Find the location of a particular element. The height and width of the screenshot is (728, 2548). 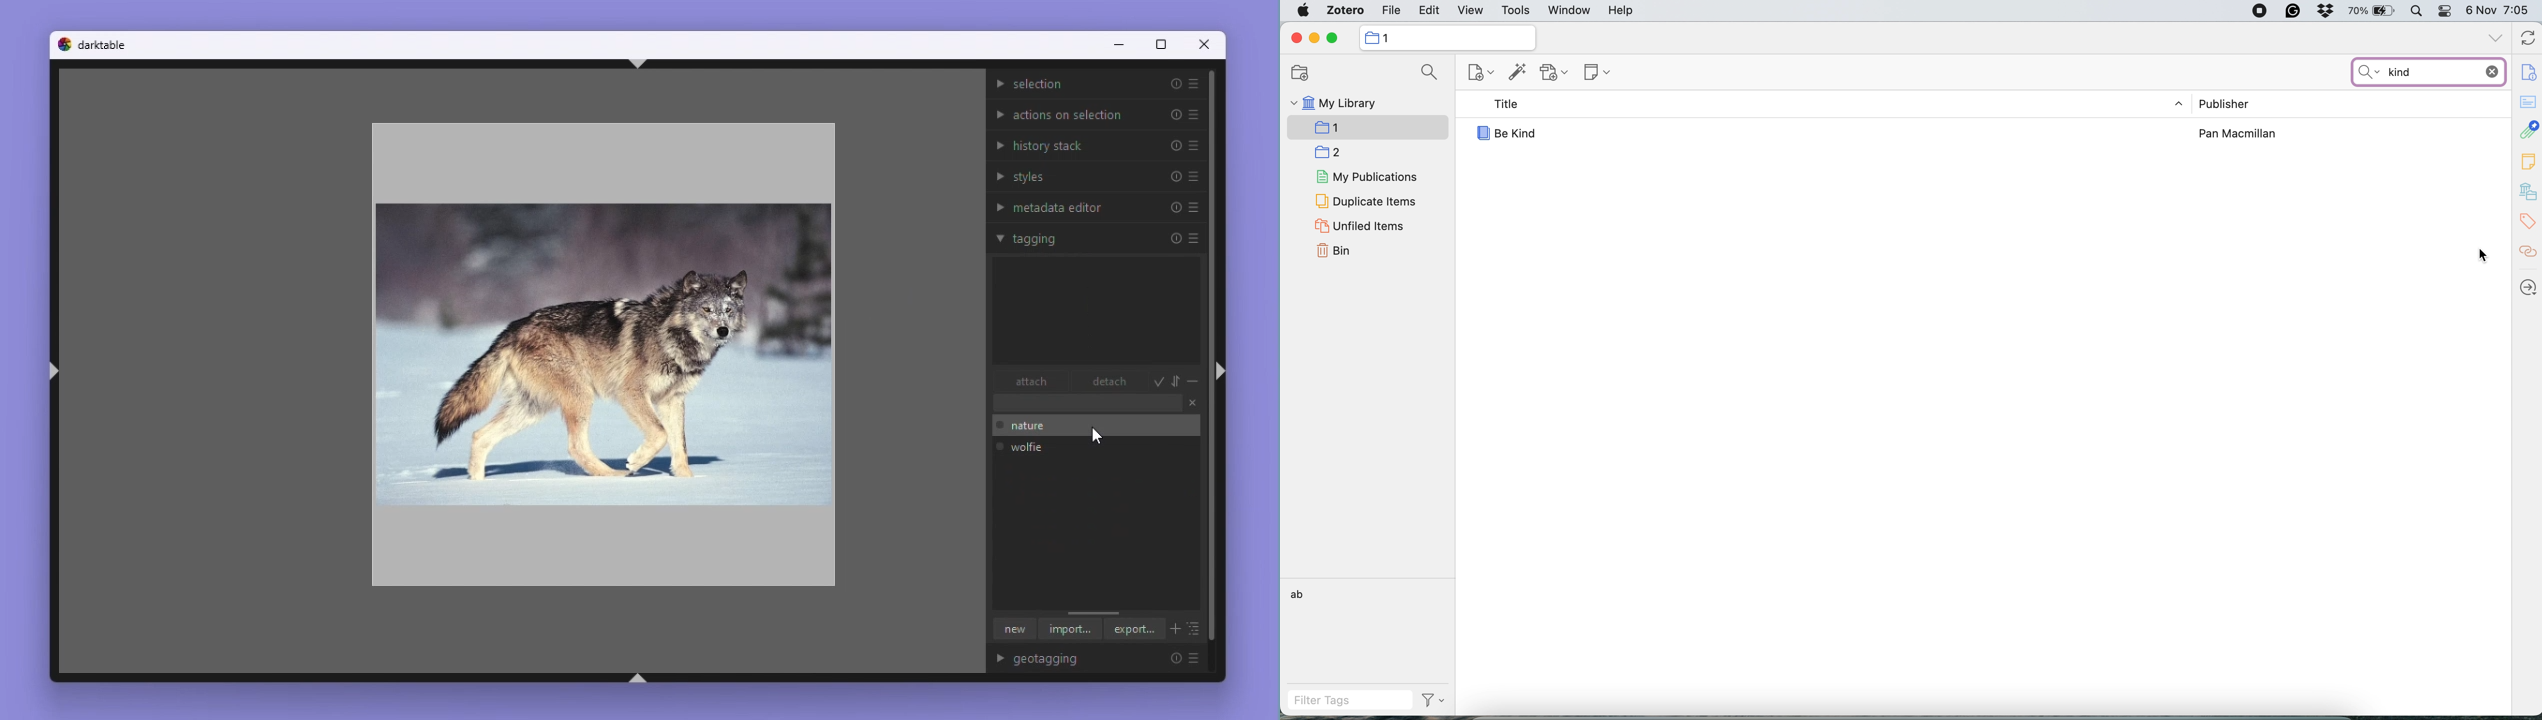

collapse all tabs is located at coordinates (2497, 36).